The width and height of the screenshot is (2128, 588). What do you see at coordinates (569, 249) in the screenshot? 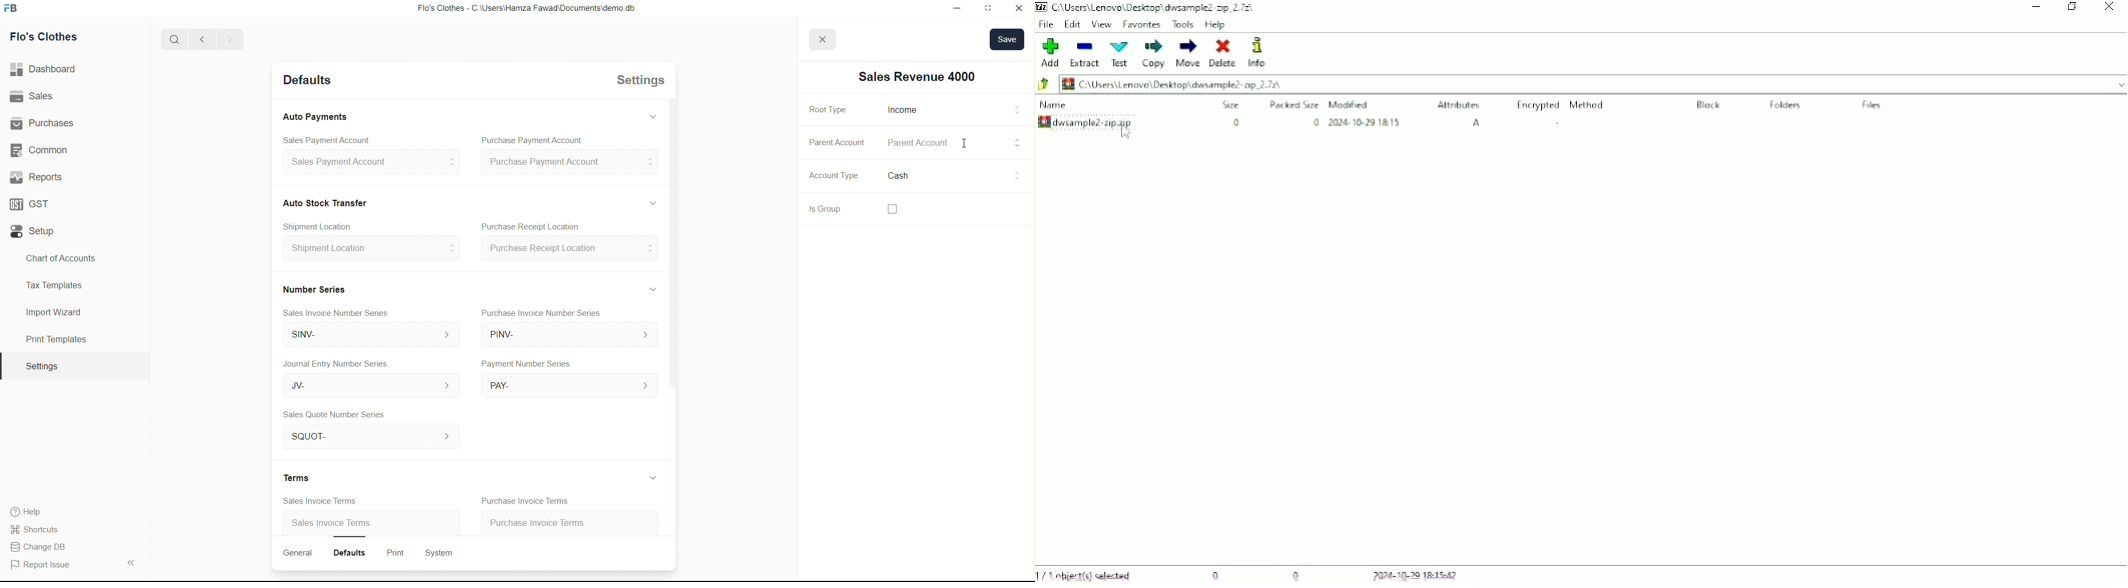
I see `Purchase Receipt Location` at bounding box center [569, 249].